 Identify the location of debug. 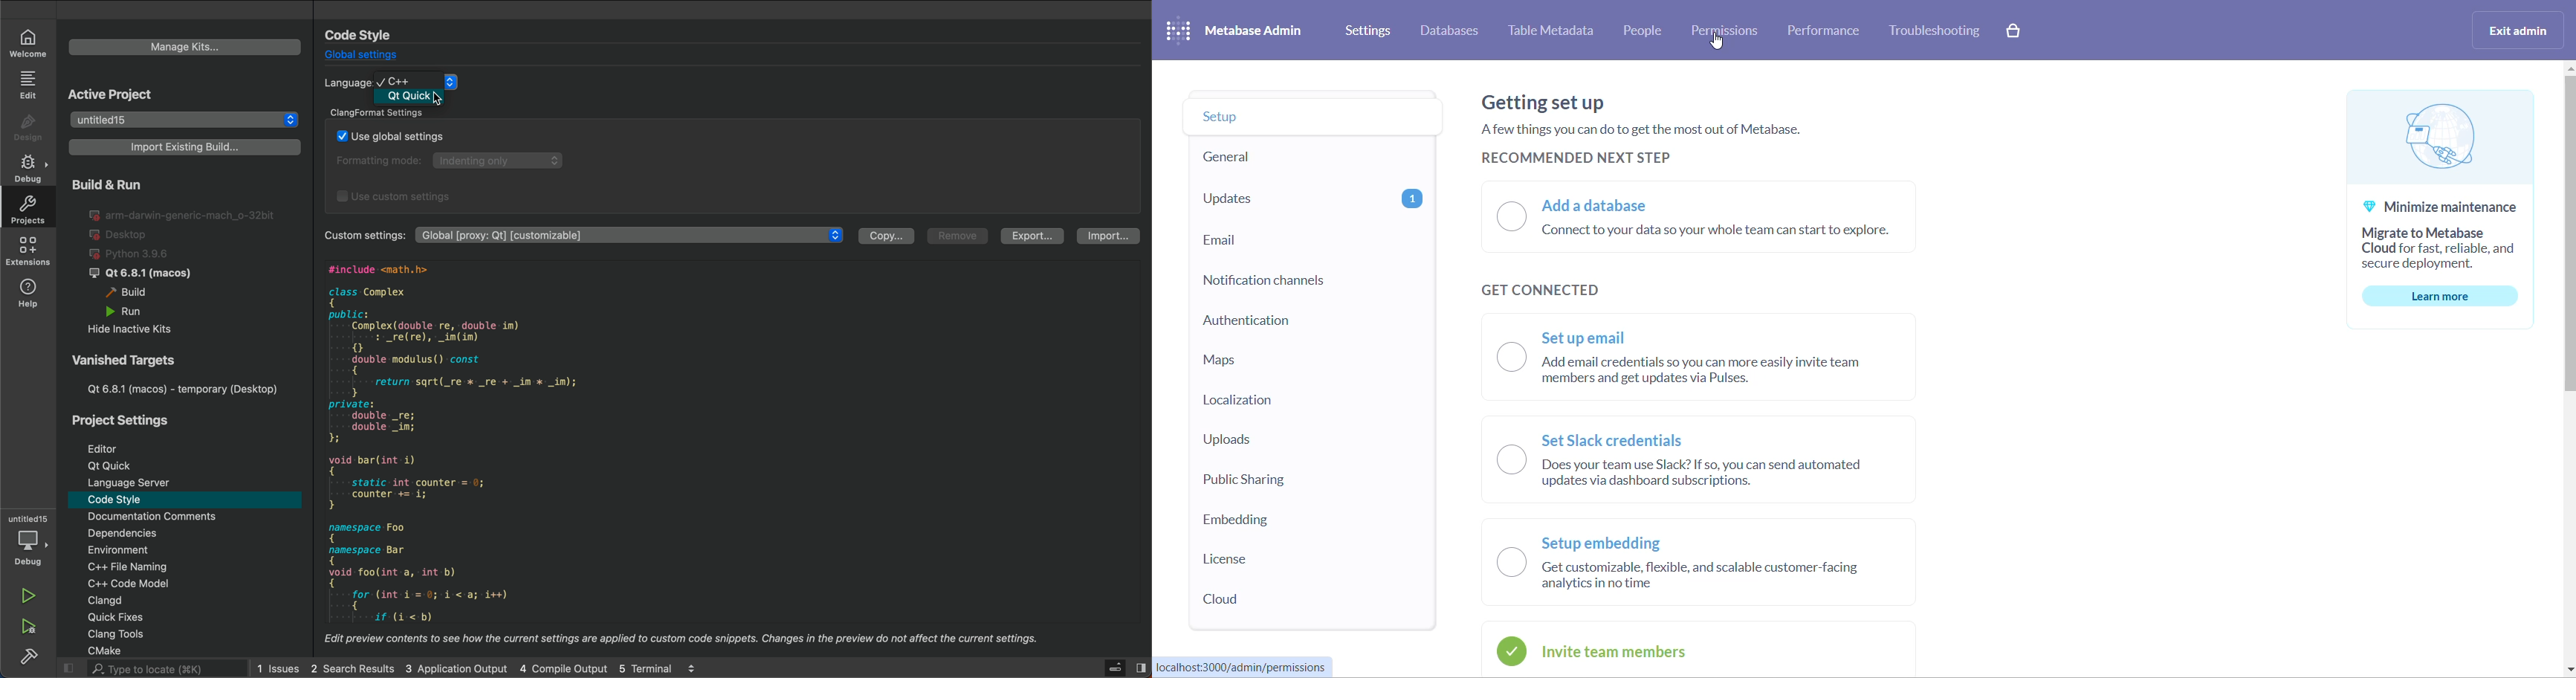
(28, 168).